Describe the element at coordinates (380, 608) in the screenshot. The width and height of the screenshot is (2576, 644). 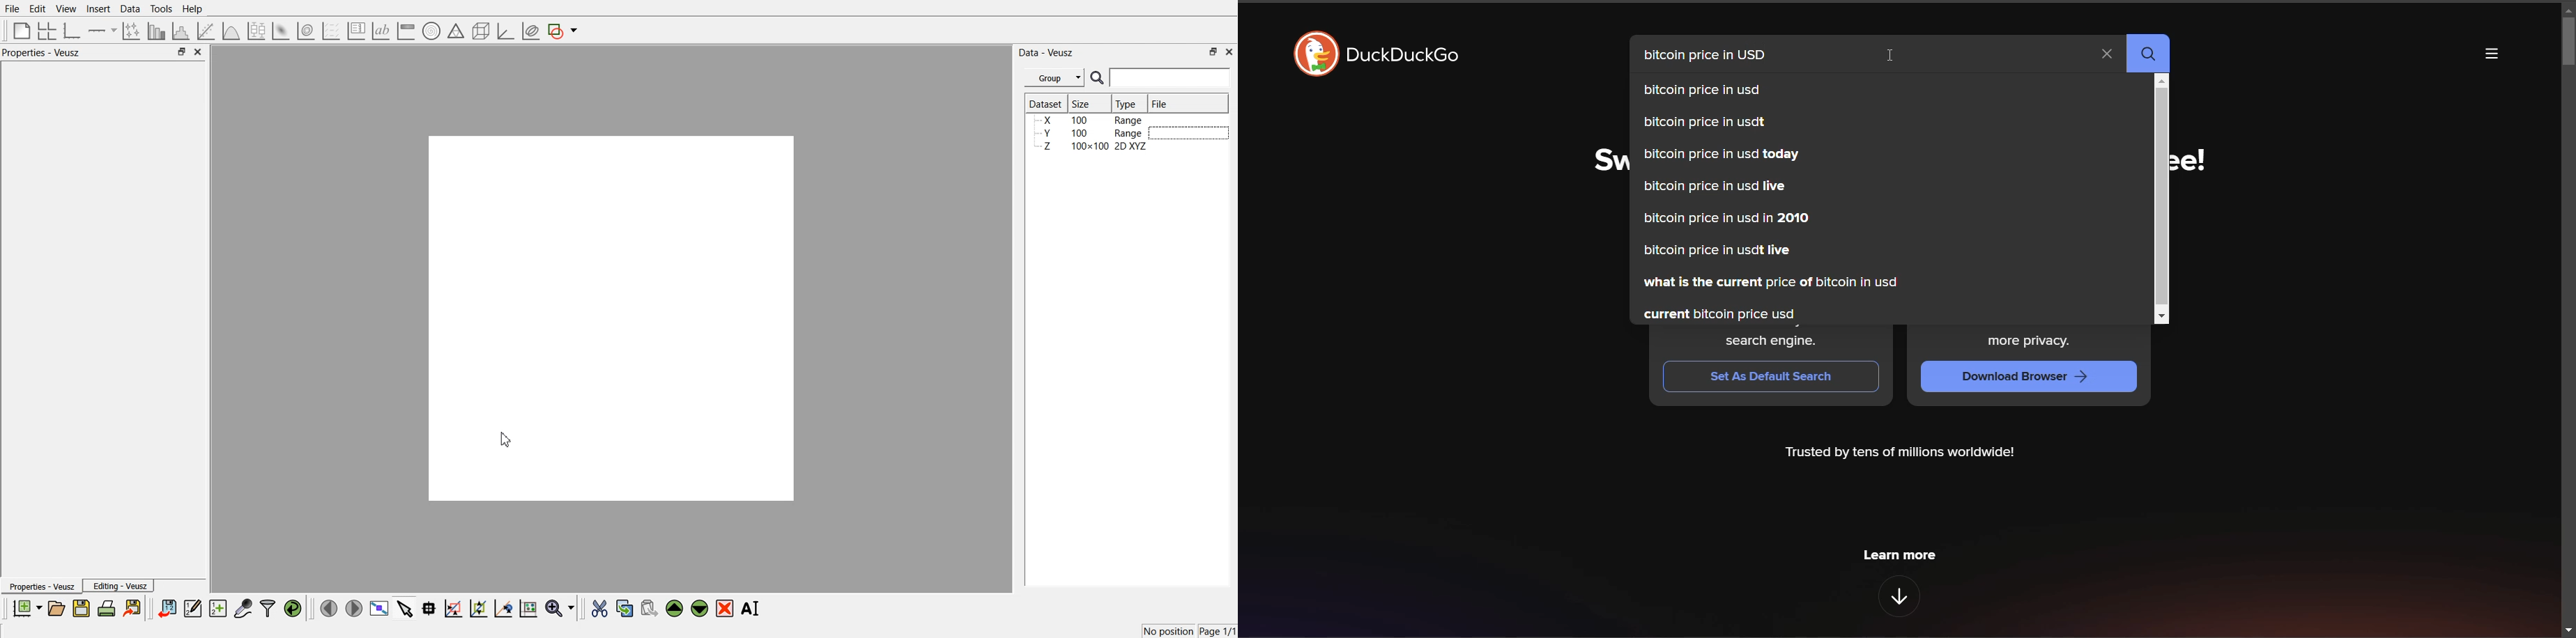
I see `View plot full screen` at that location.